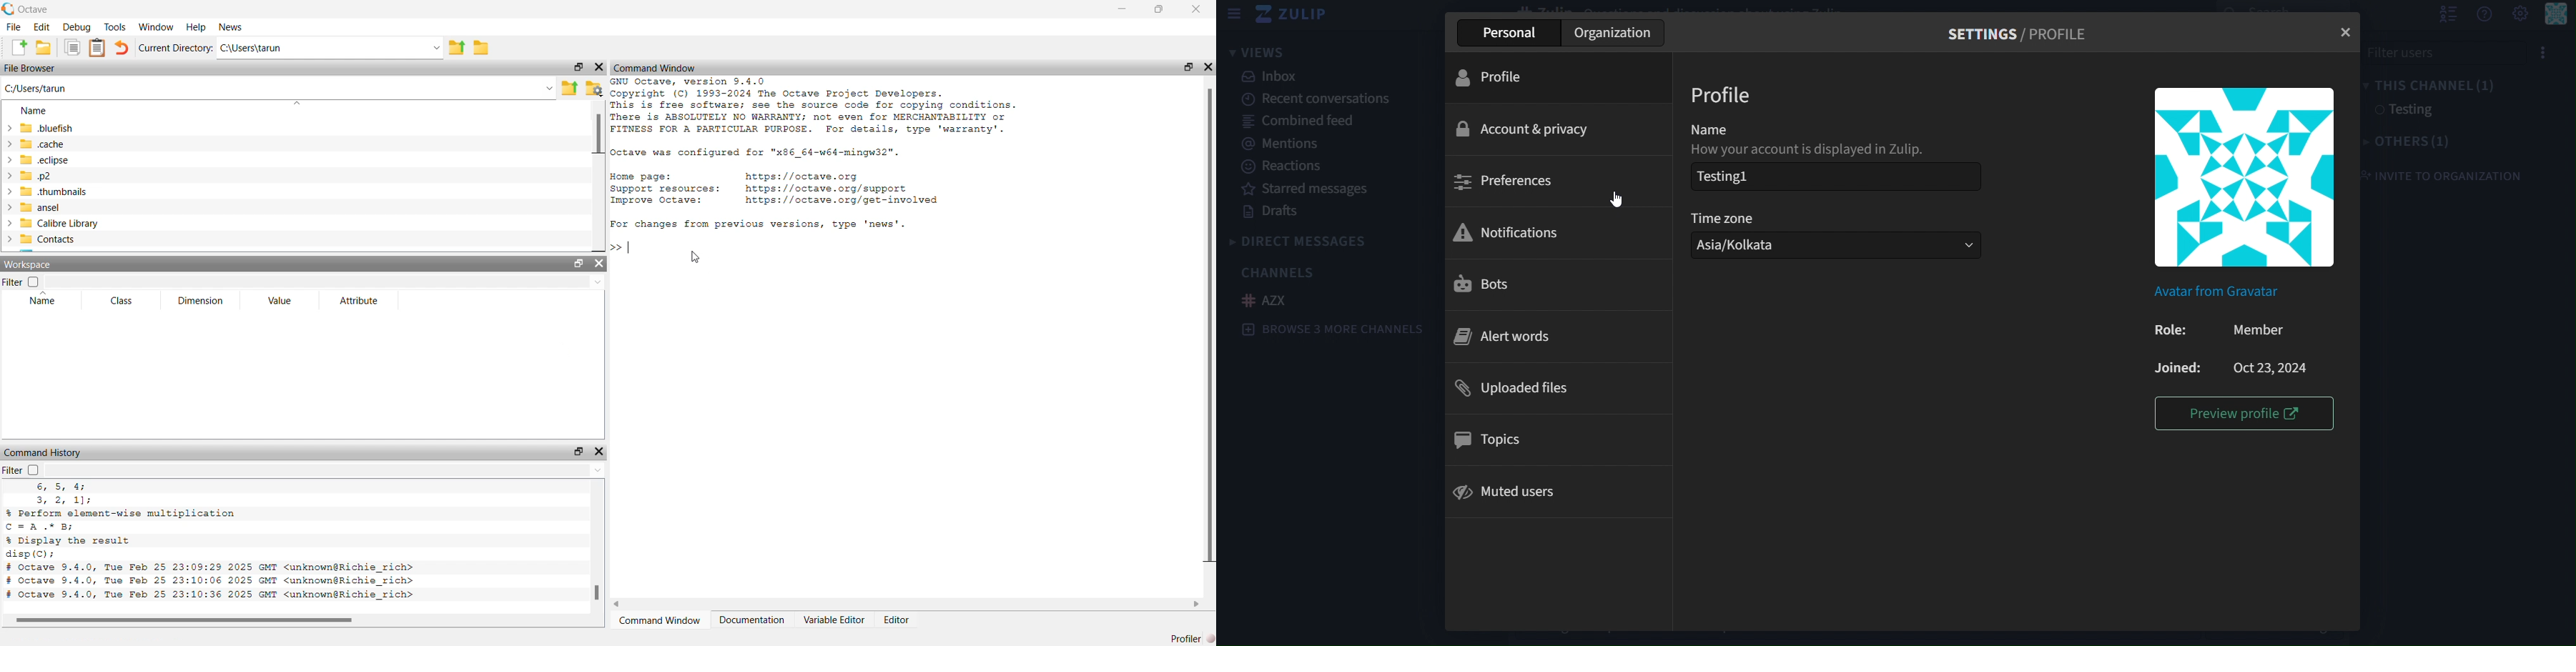 This screenshot has height=672, width=2576. What do you see at coordinates (53, 193) in the screenshot?
I see `thumbnails` at bounding box center [53, 193].